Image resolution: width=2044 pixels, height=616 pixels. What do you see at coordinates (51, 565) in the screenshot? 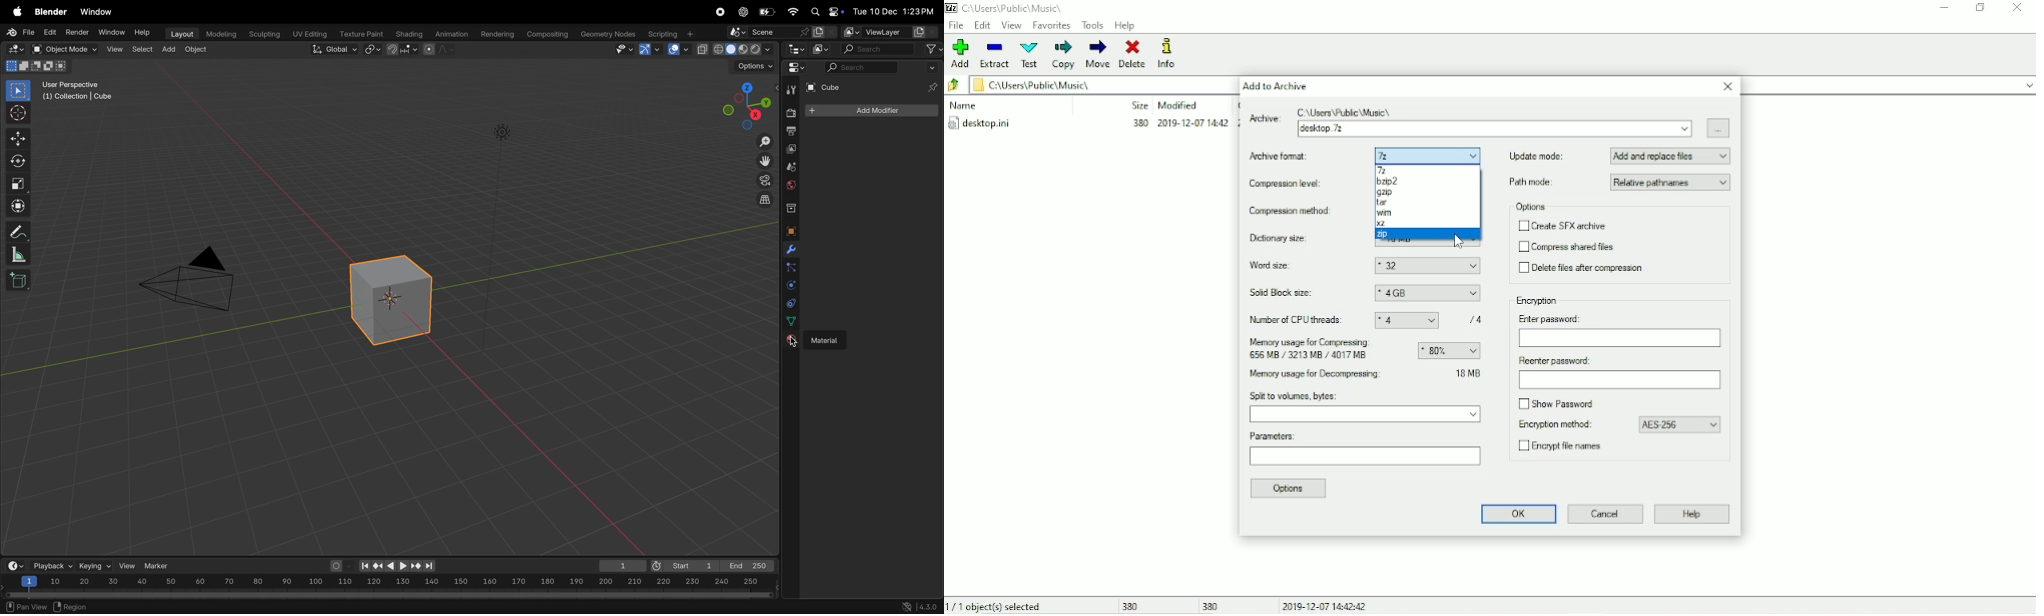
I see `playback` at bounding box center [51, 565].